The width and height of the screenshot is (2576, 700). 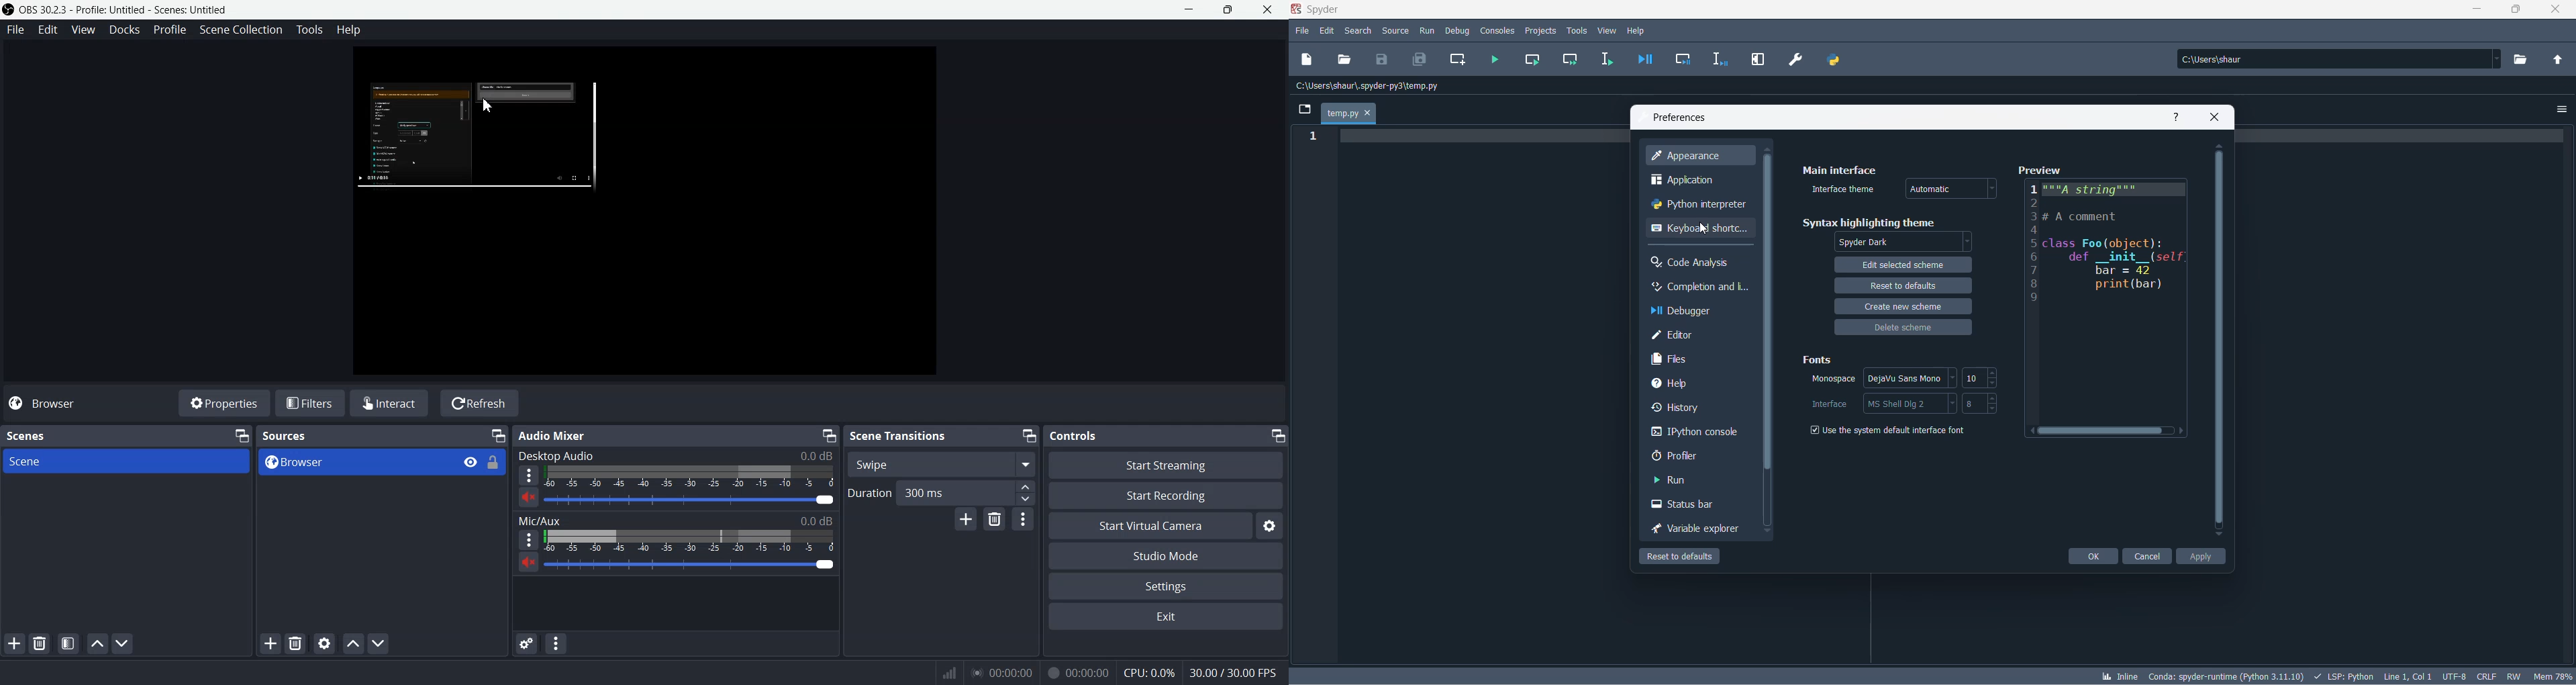 What do you see at coordinates (2218, 340) in the screenshot?
I see `scrollbar` at bounding box center [2218, 340].